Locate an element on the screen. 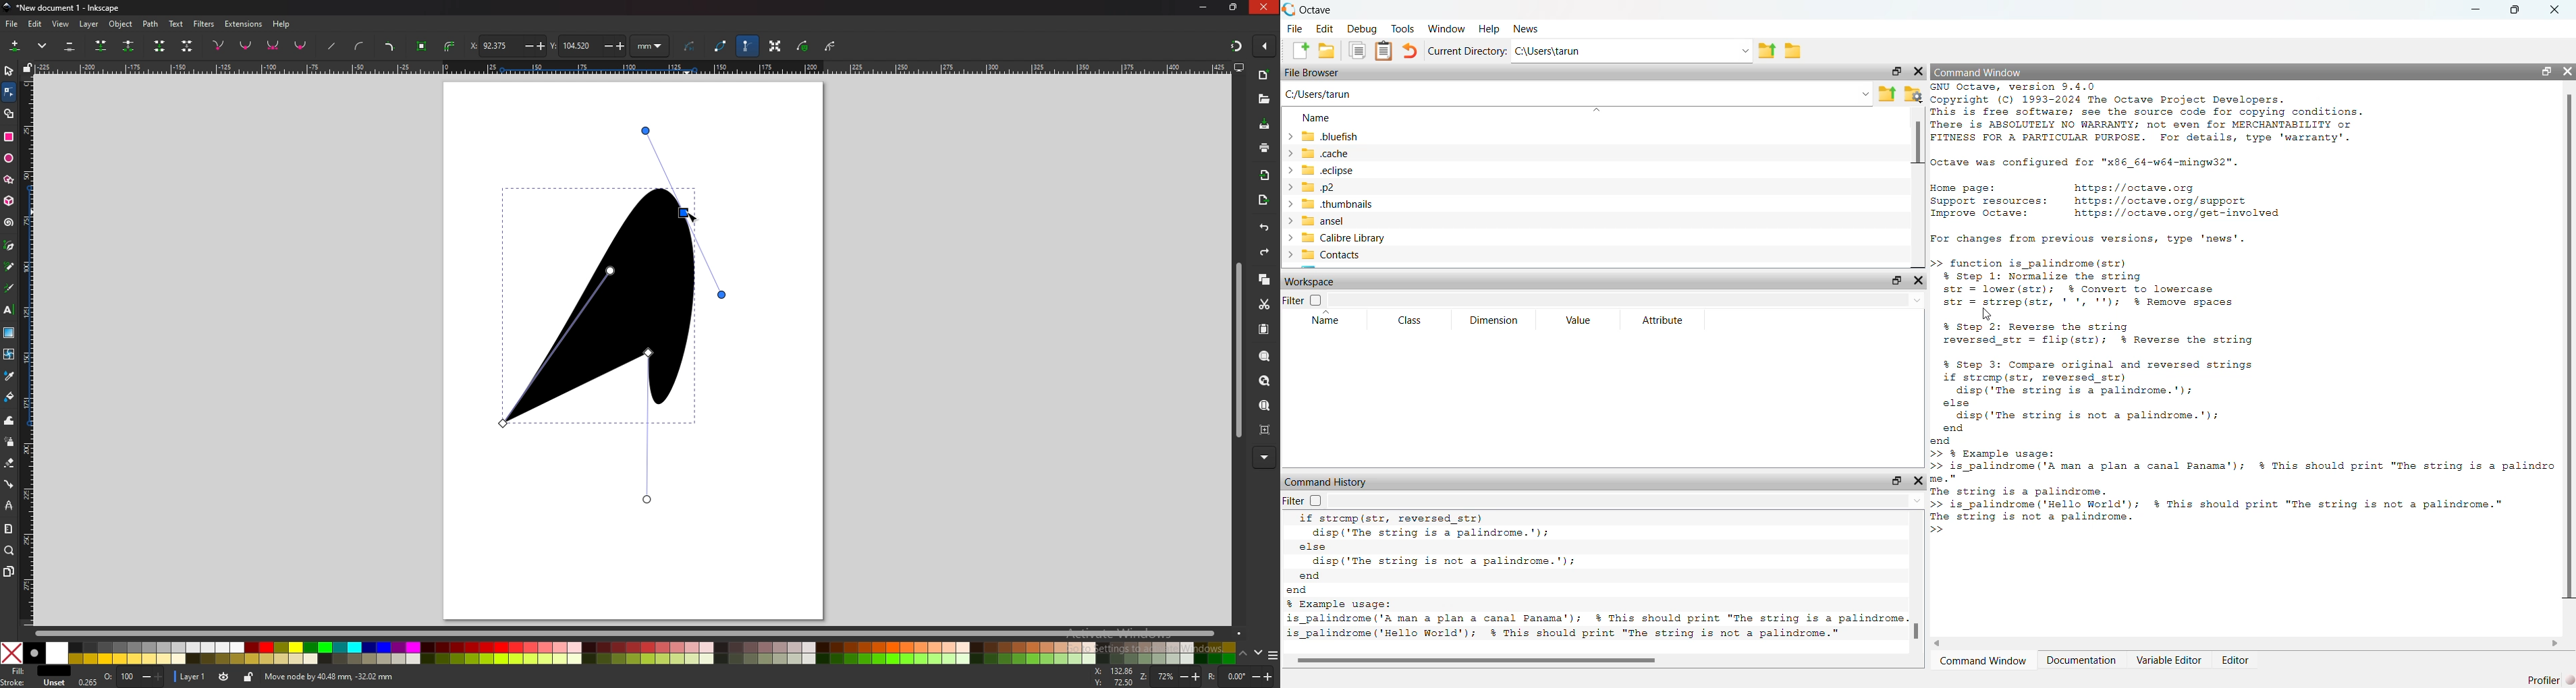 This screenshot has width=2576, height=700. edit is located at coordinates (36, 25).